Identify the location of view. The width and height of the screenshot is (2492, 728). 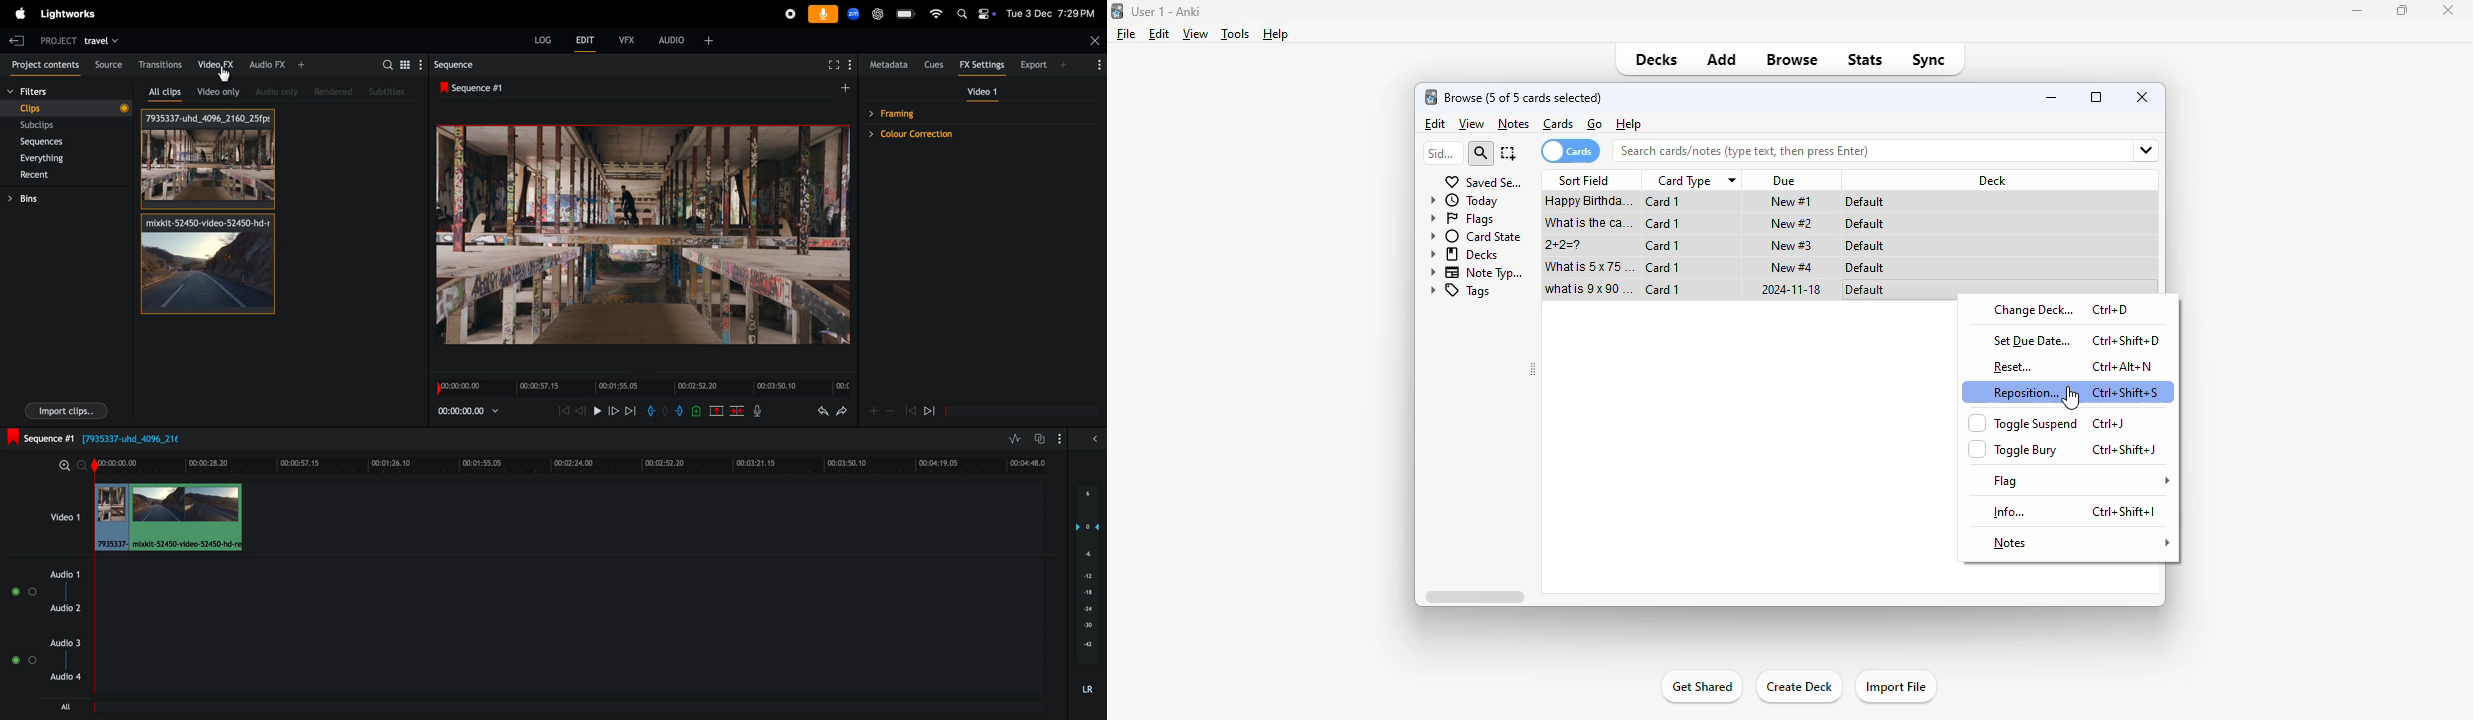
(1196, 34).